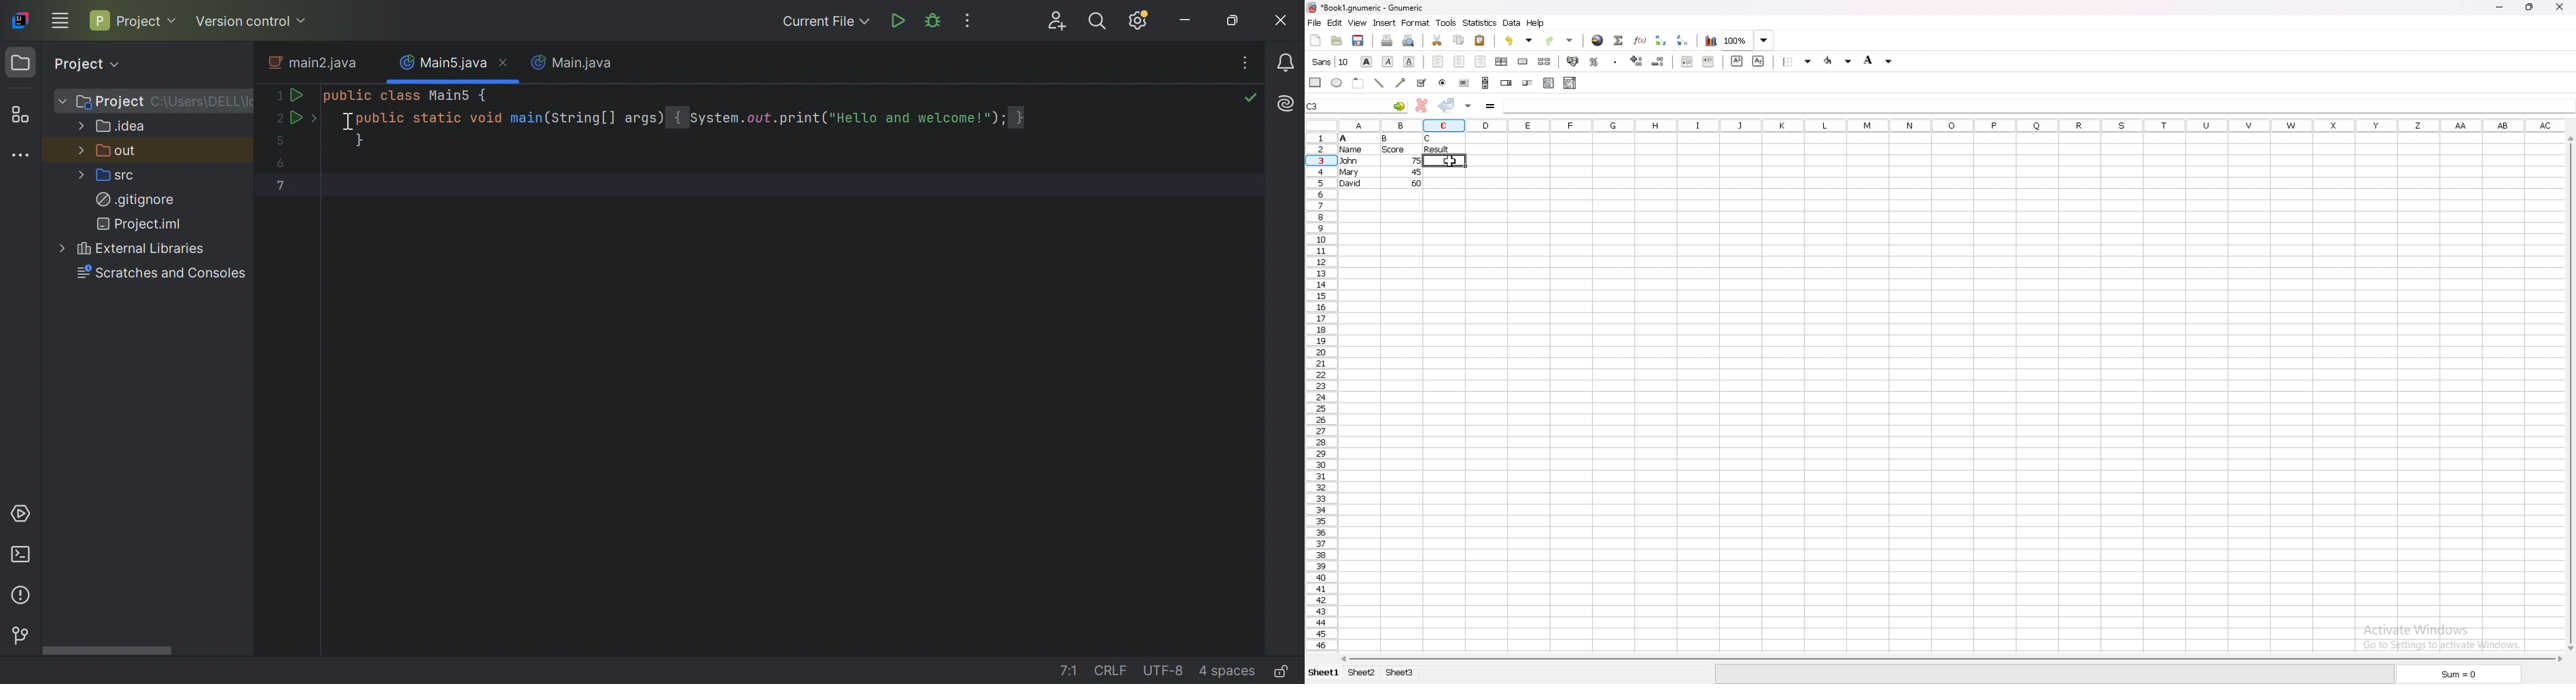  Describe the element at coordinates (1523, 62) in the screenshot. I see `merged cell` at that location.